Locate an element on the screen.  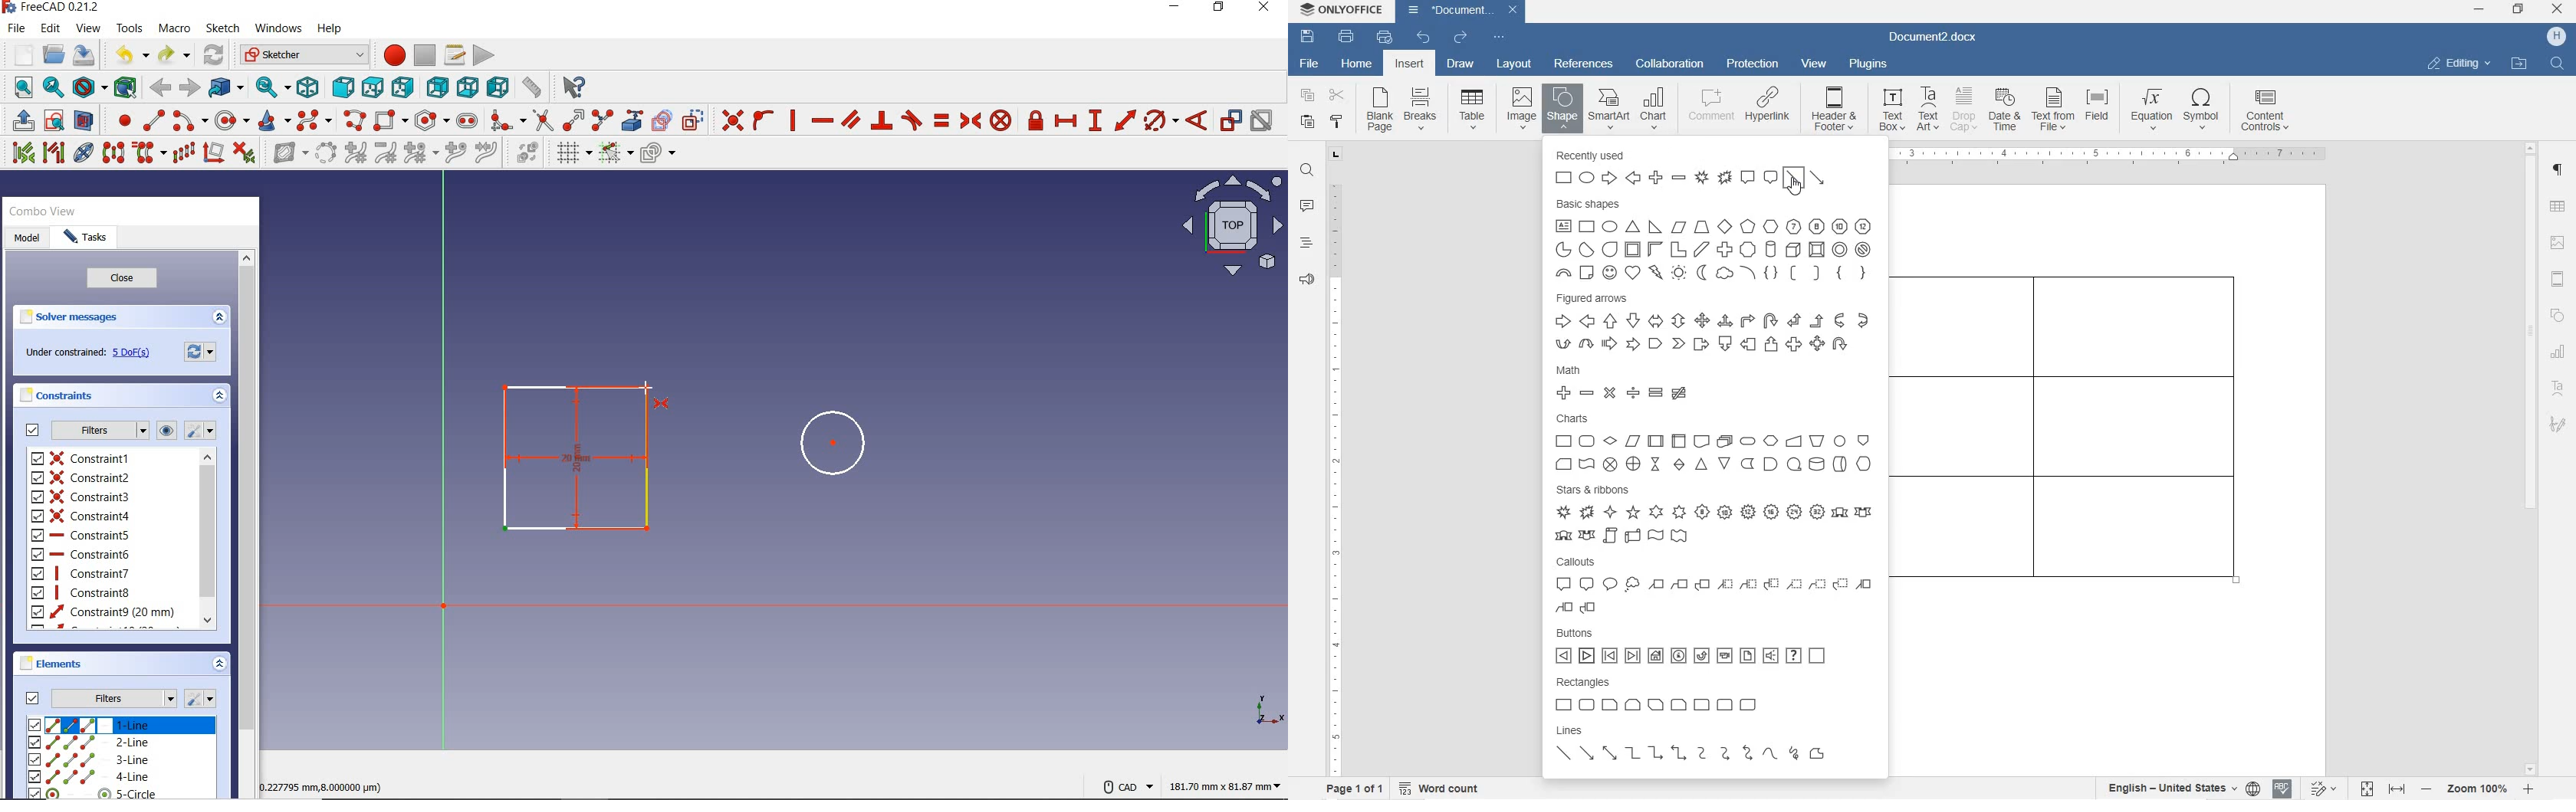
constraint2 is located at coordinates (81, 477).